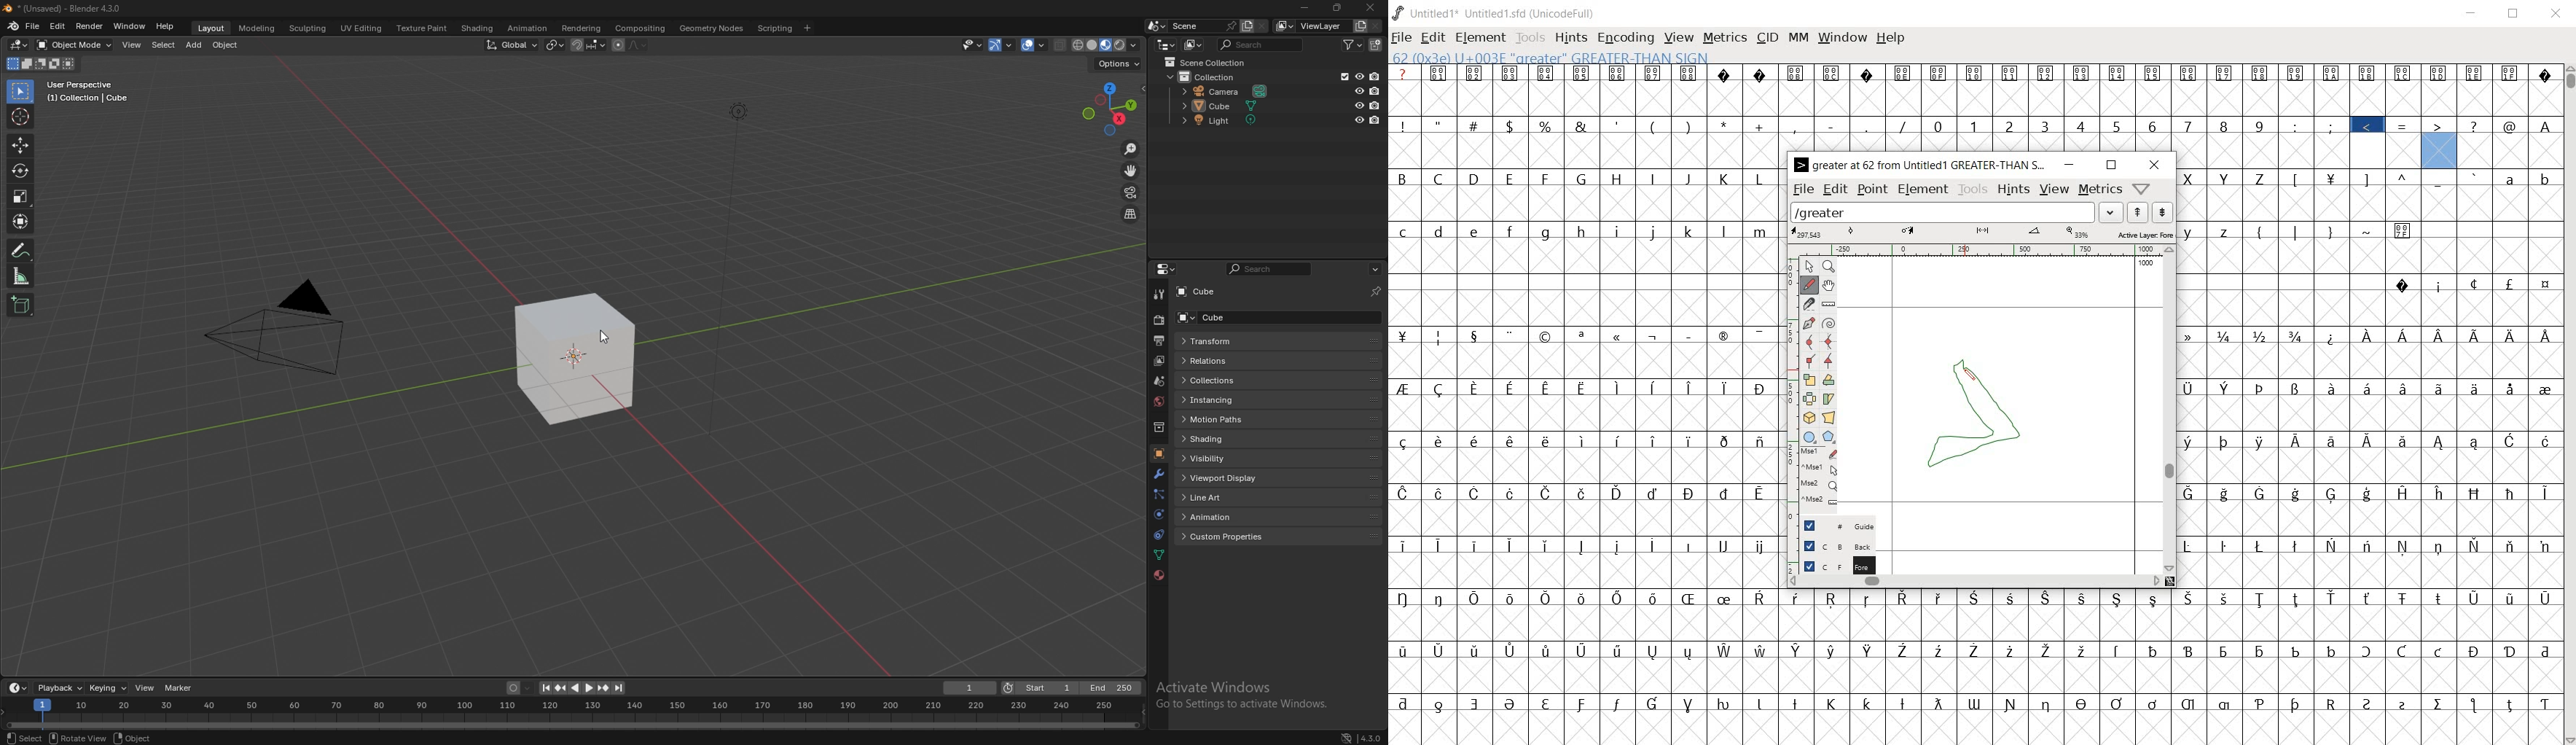  I want to click on scrollbar, so click(2169, 410).